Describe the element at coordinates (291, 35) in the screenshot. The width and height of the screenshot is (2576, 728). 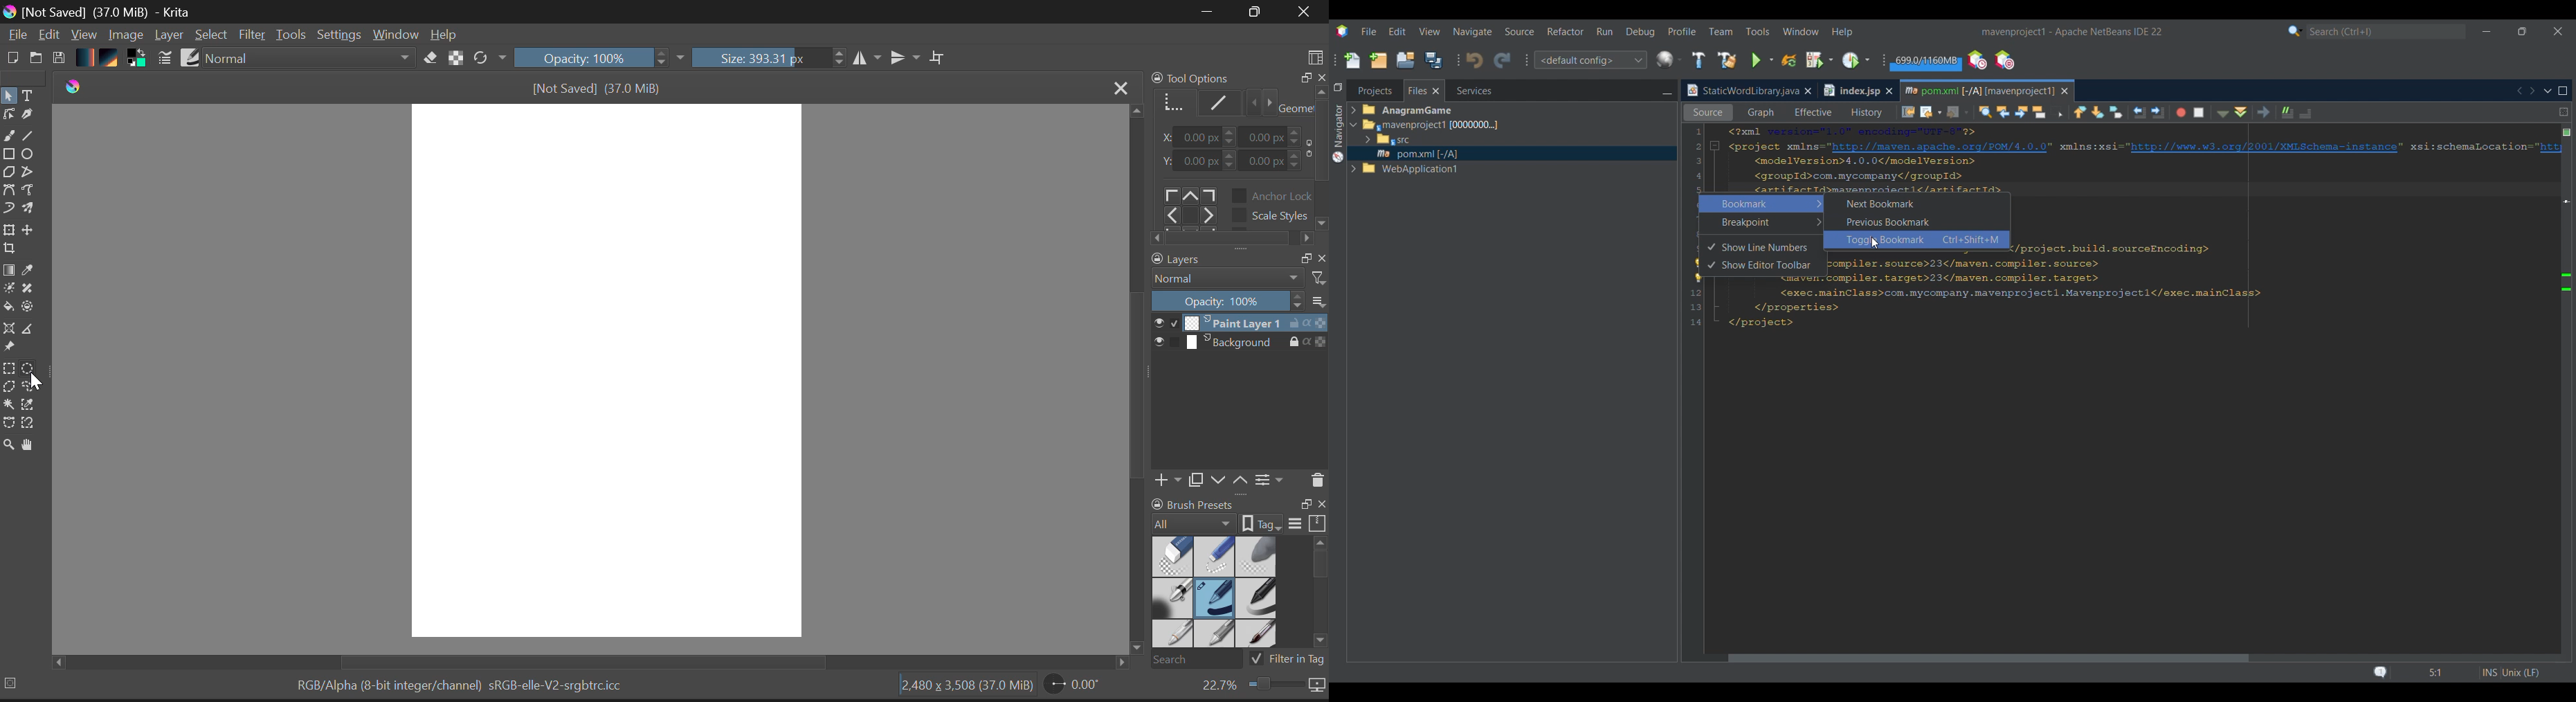
I see `Tools` at that location.